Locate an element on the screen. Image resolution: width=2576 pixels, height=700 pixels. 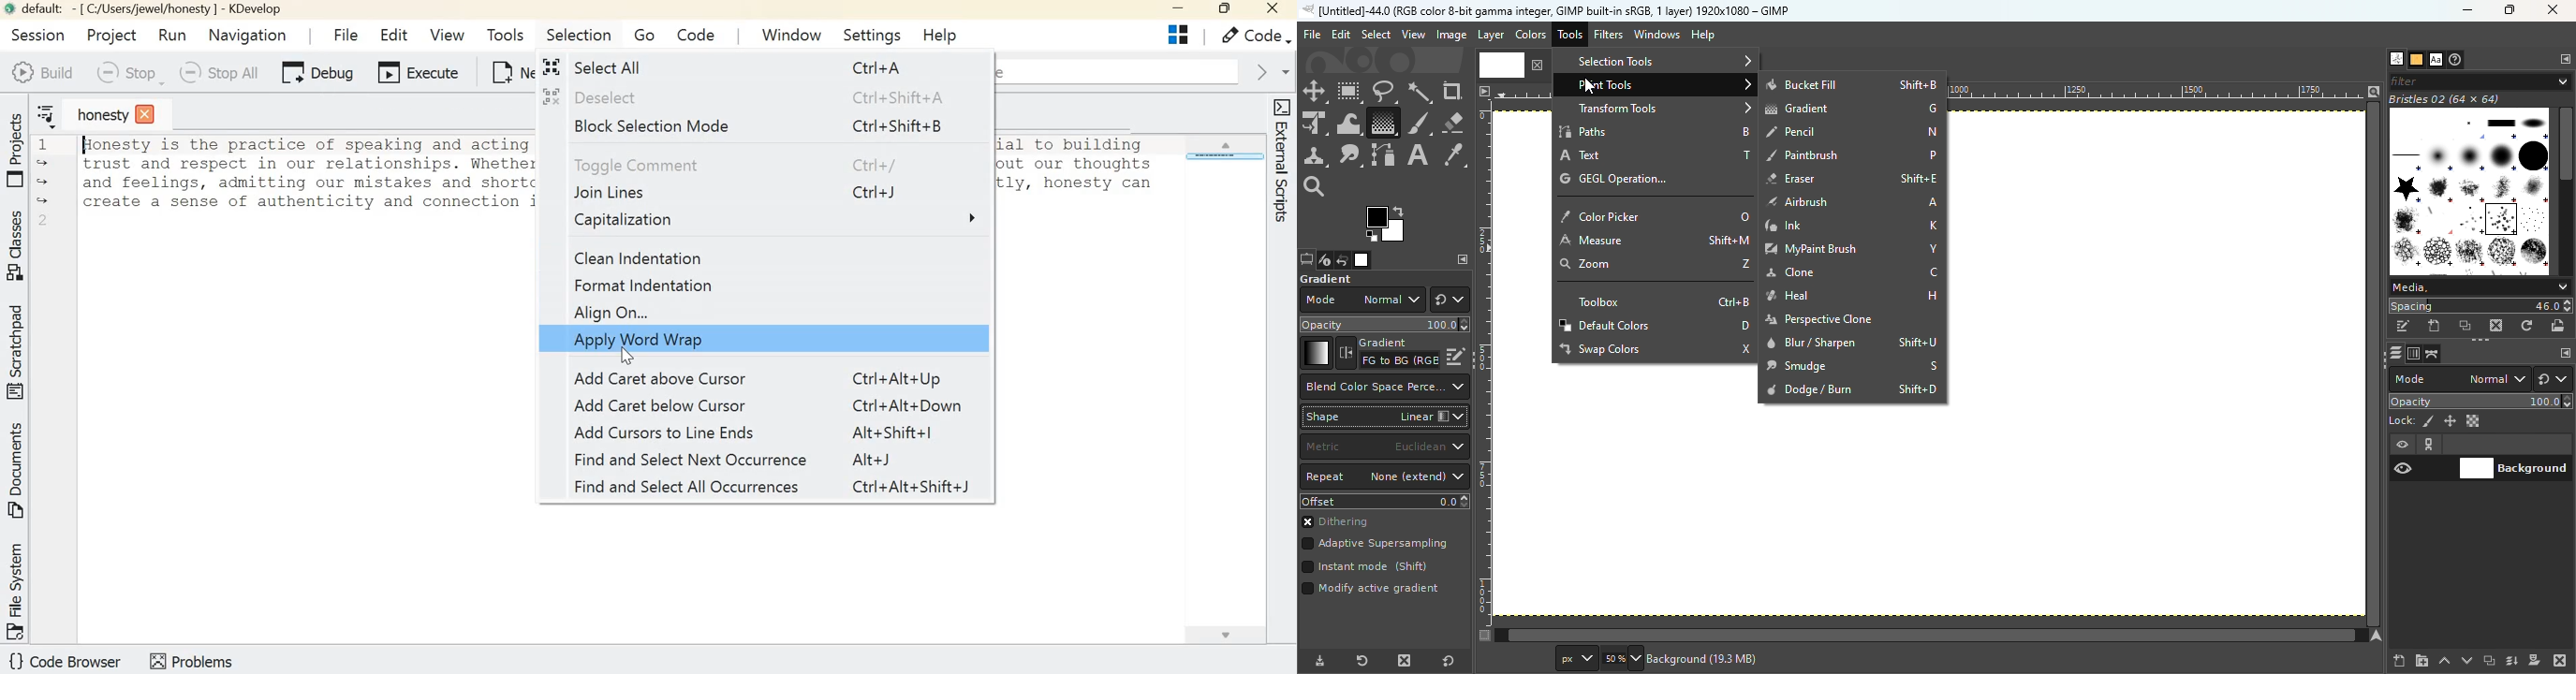
Enter image size is located at coordinates (1620, 659).